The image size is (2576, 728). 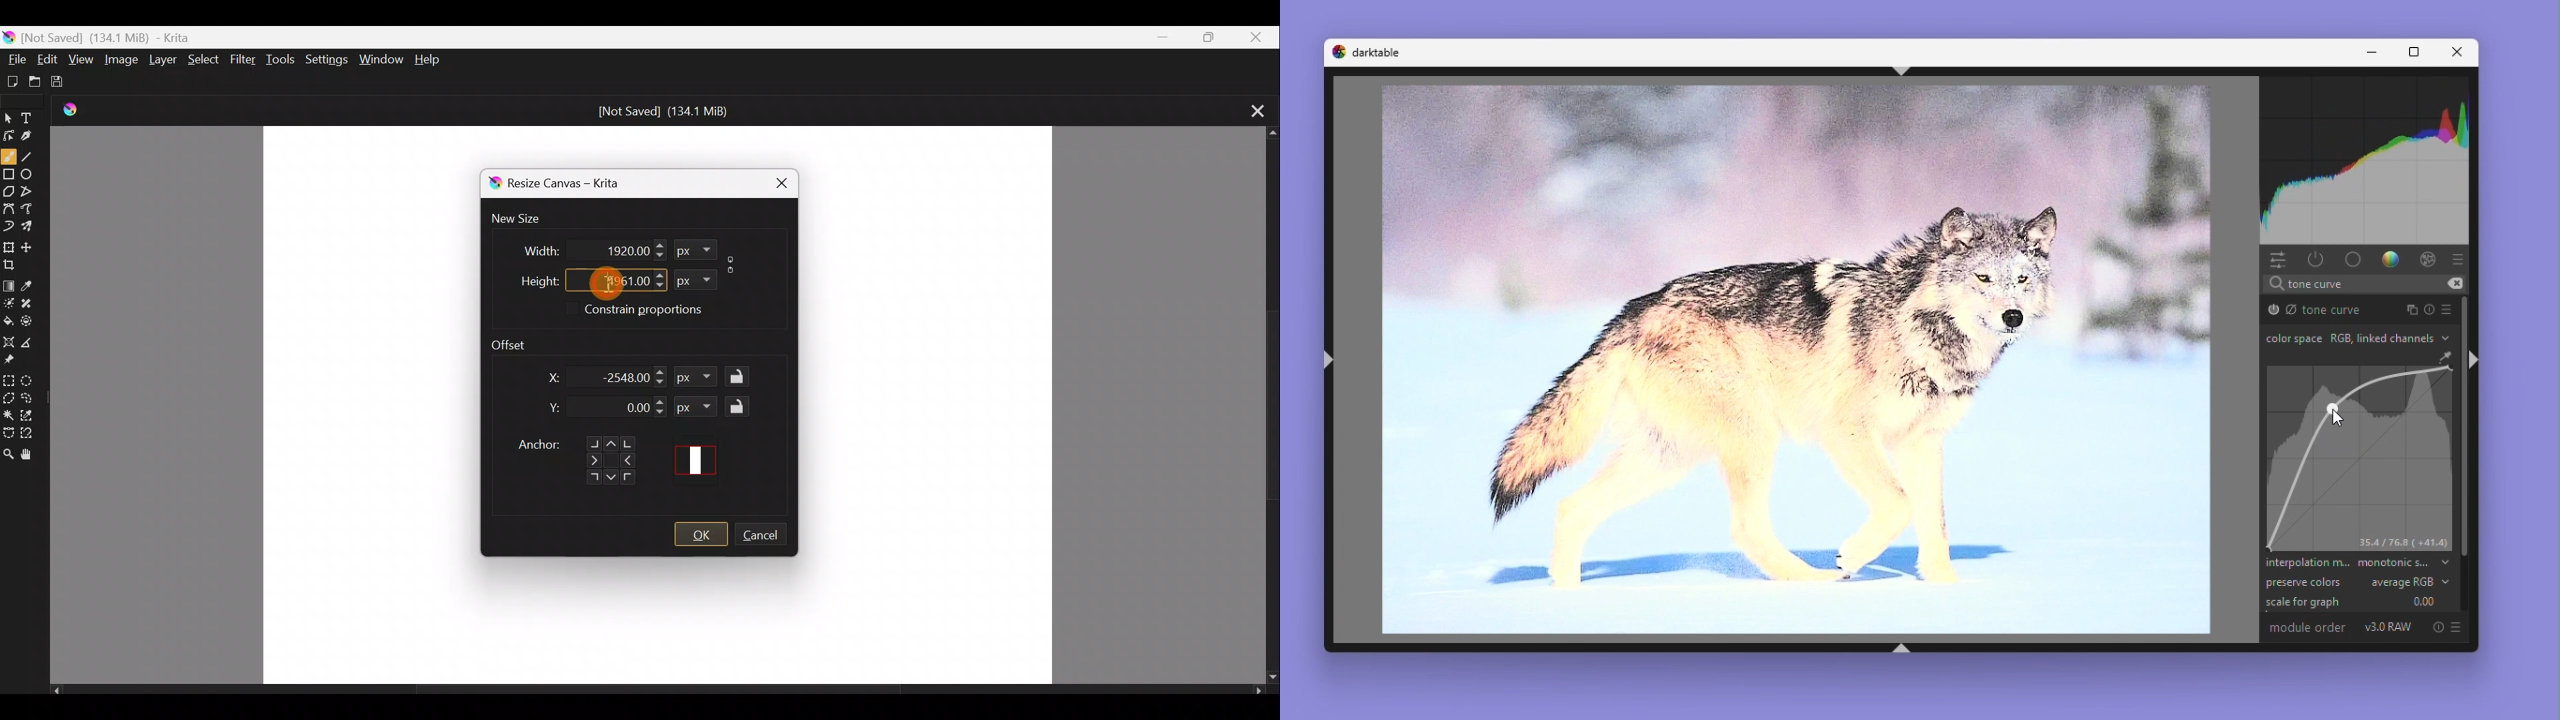 I want to click on Assistant tool, so click(x=8, y=339).